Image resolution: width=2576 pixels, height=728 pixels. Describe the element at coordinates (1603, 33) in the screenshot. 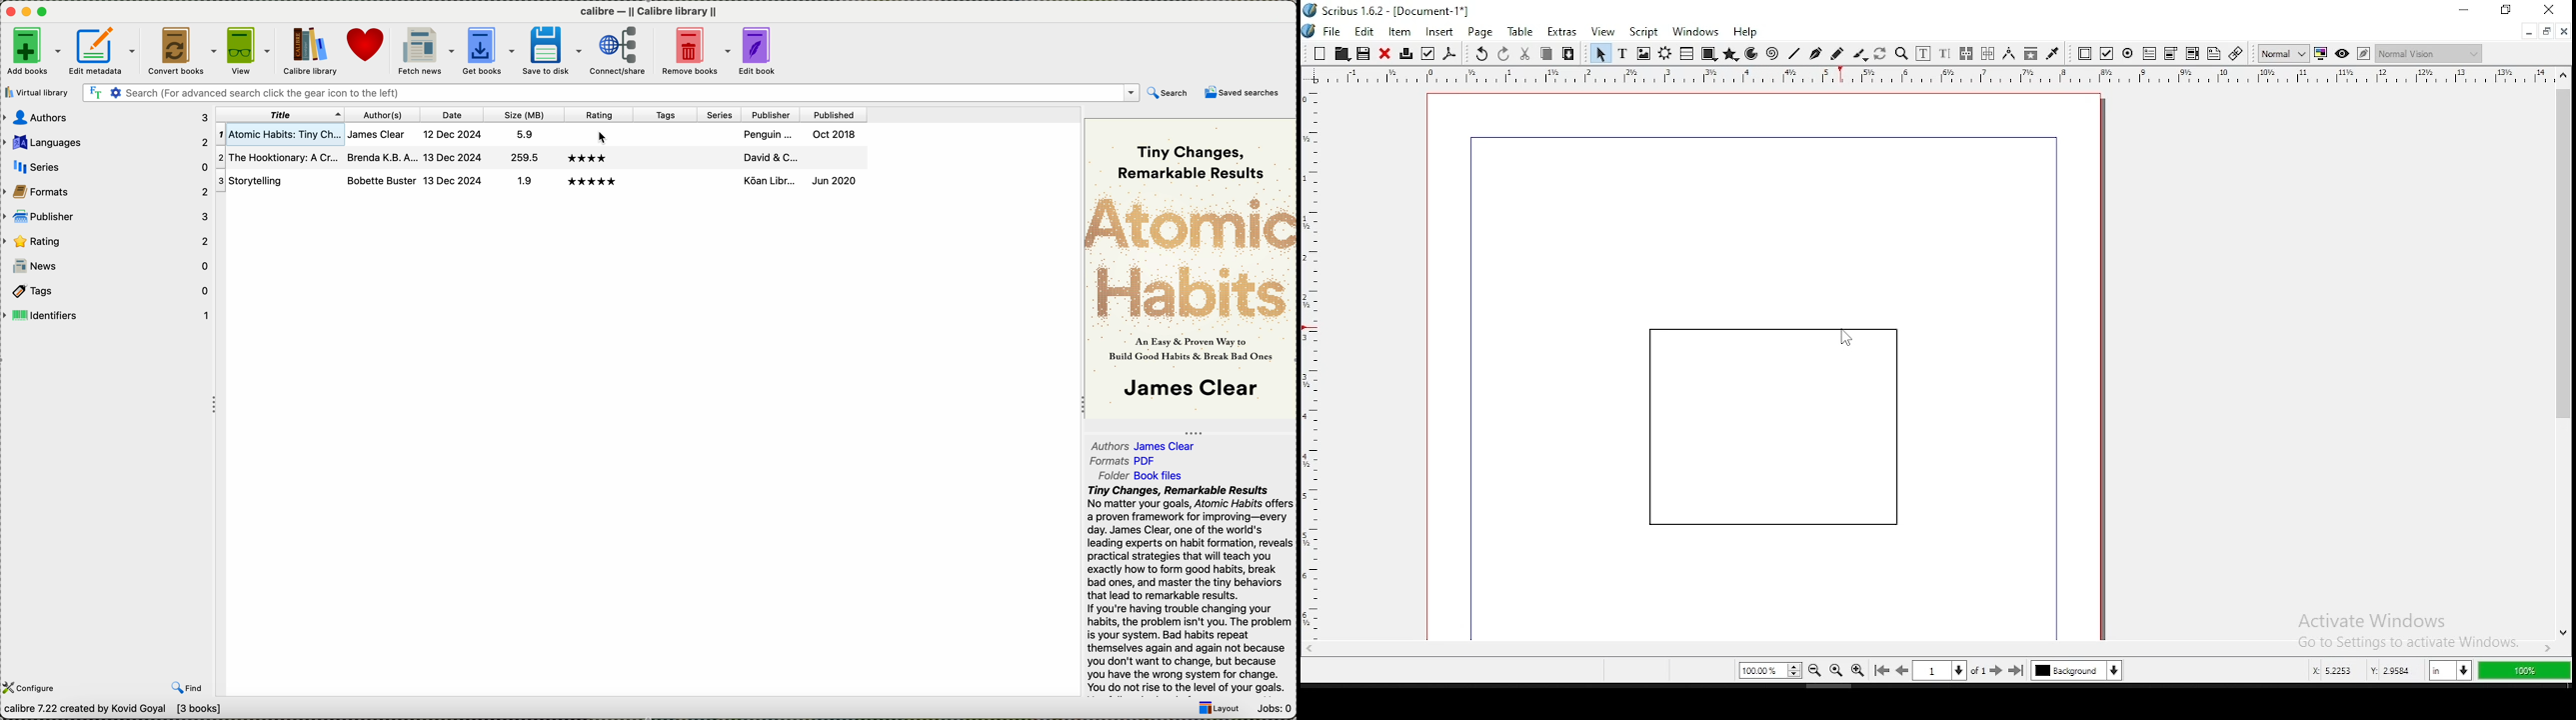

I see `view` at that location.